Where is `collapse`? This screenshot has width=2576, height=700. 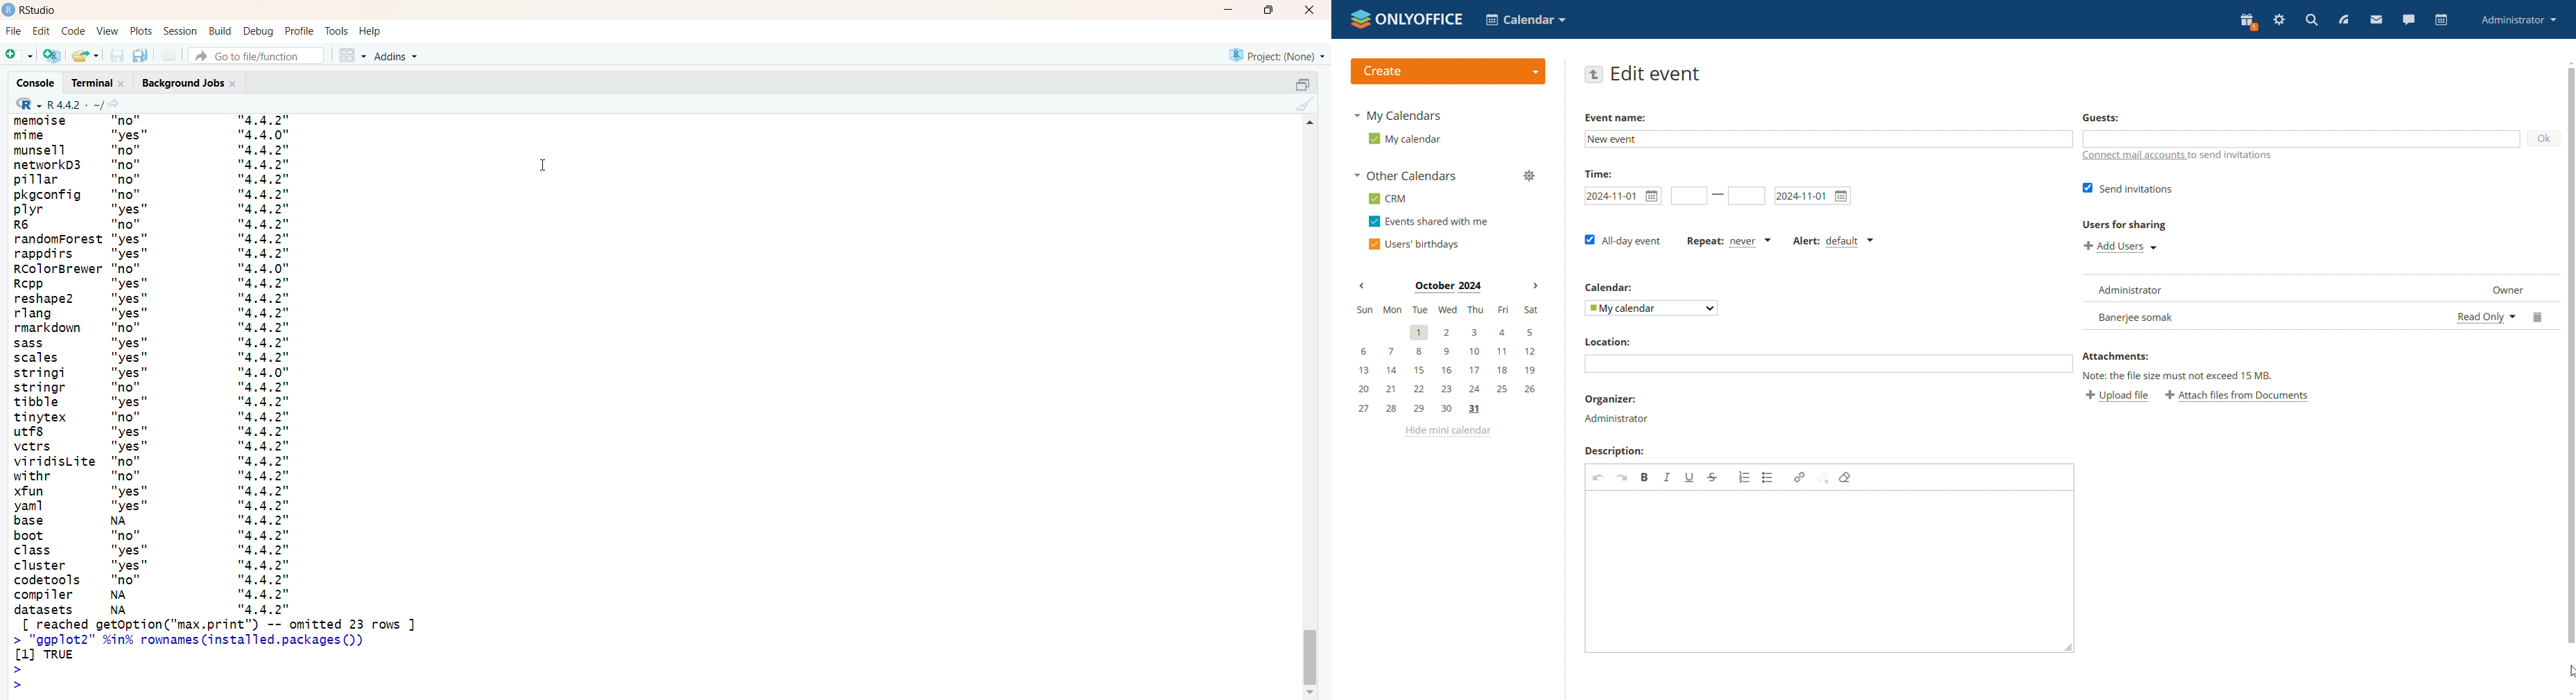 collapse is located at coordinates (1297, 86).